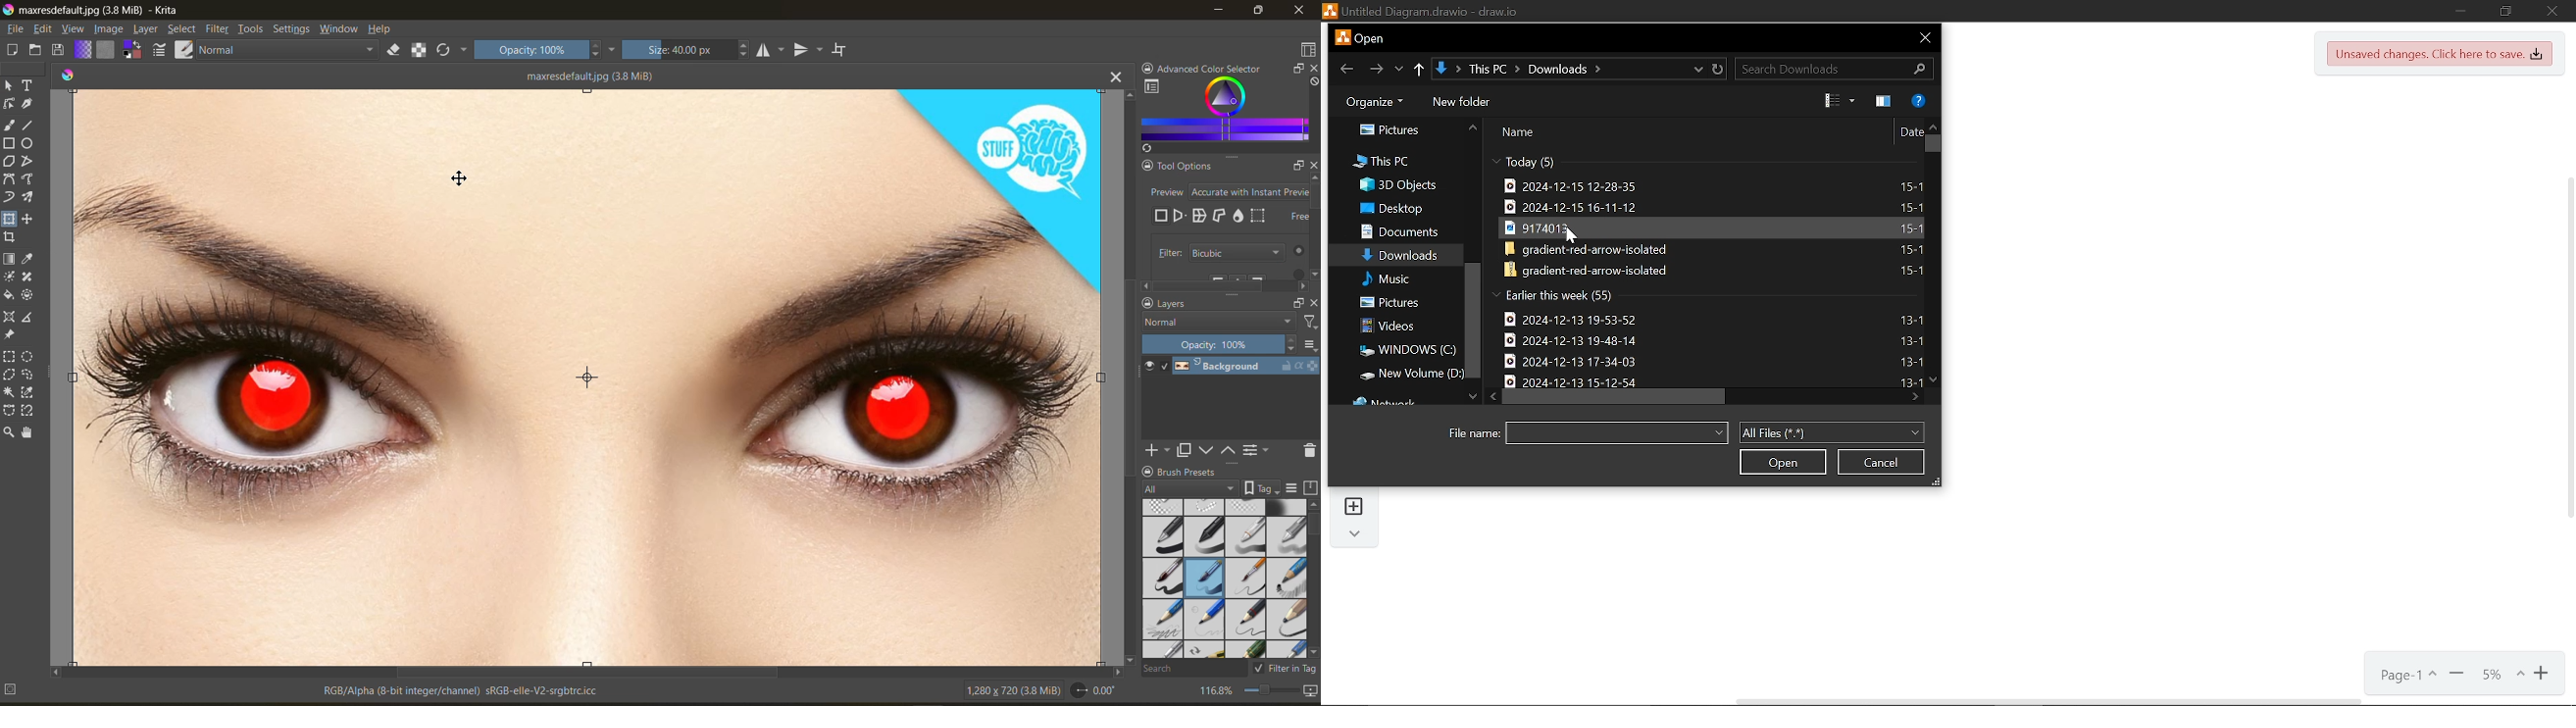 The image size is (2576, 728). What do you see at coordinates (1401, 185) in the screenshot?
I see `3d objects` at bounding box center [1401, 185].